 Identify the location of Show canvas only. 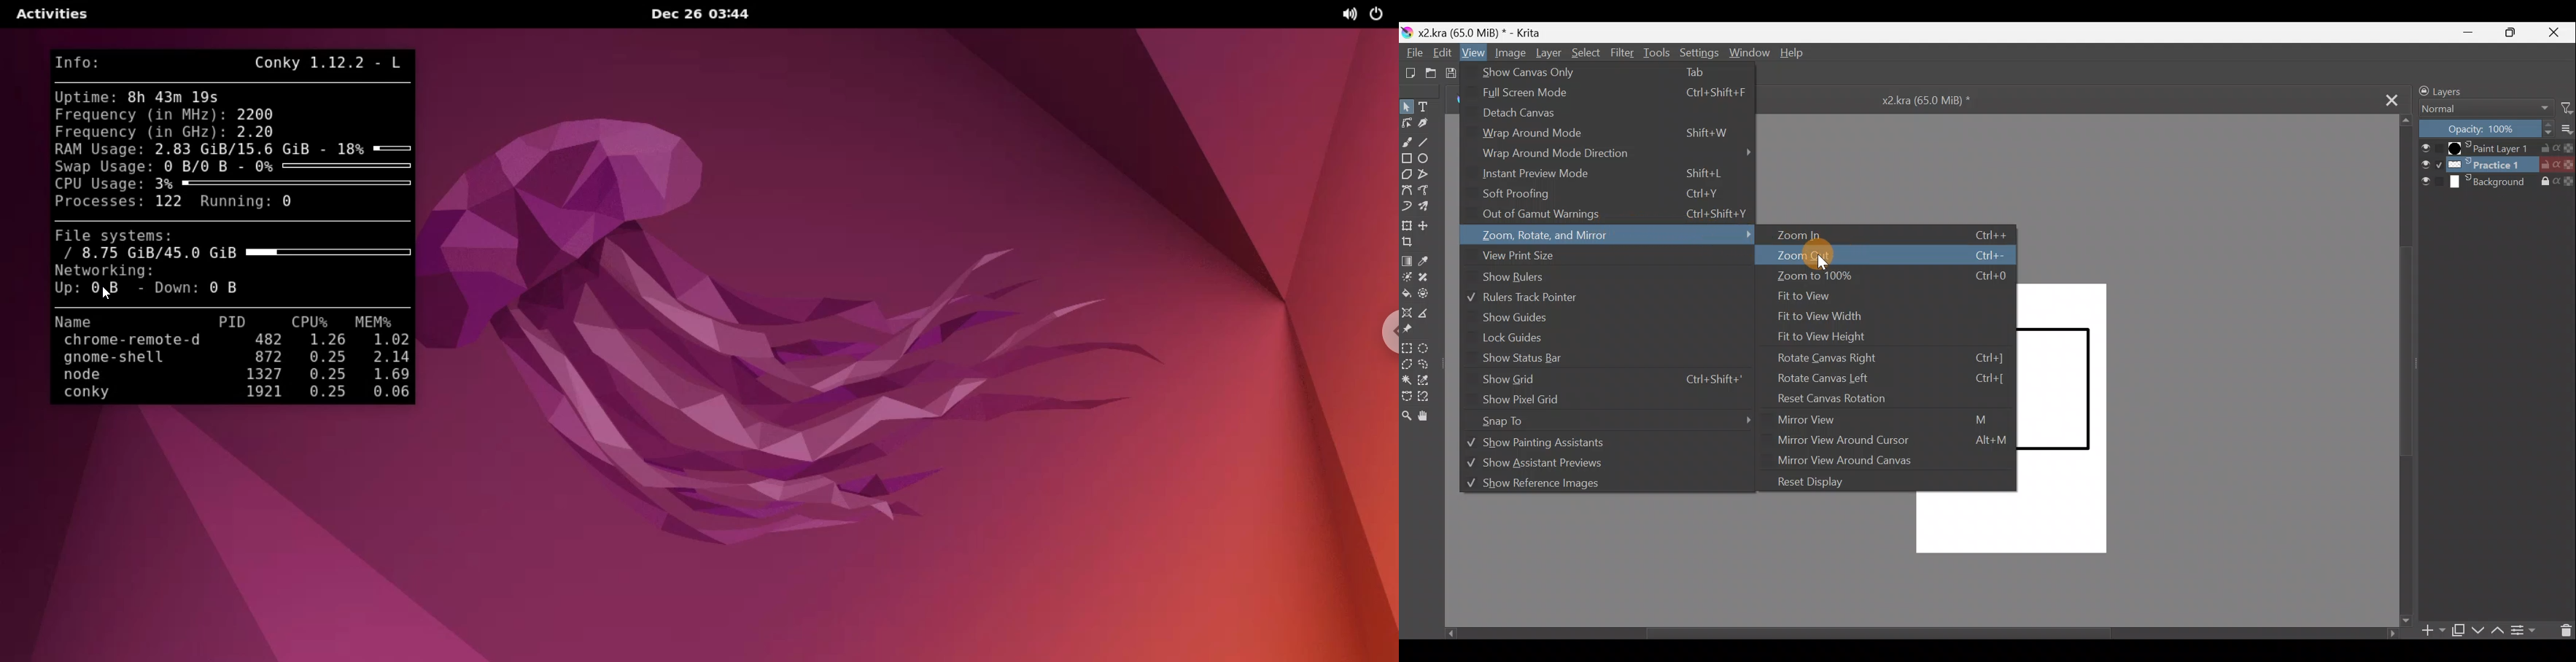
(1606, 72).